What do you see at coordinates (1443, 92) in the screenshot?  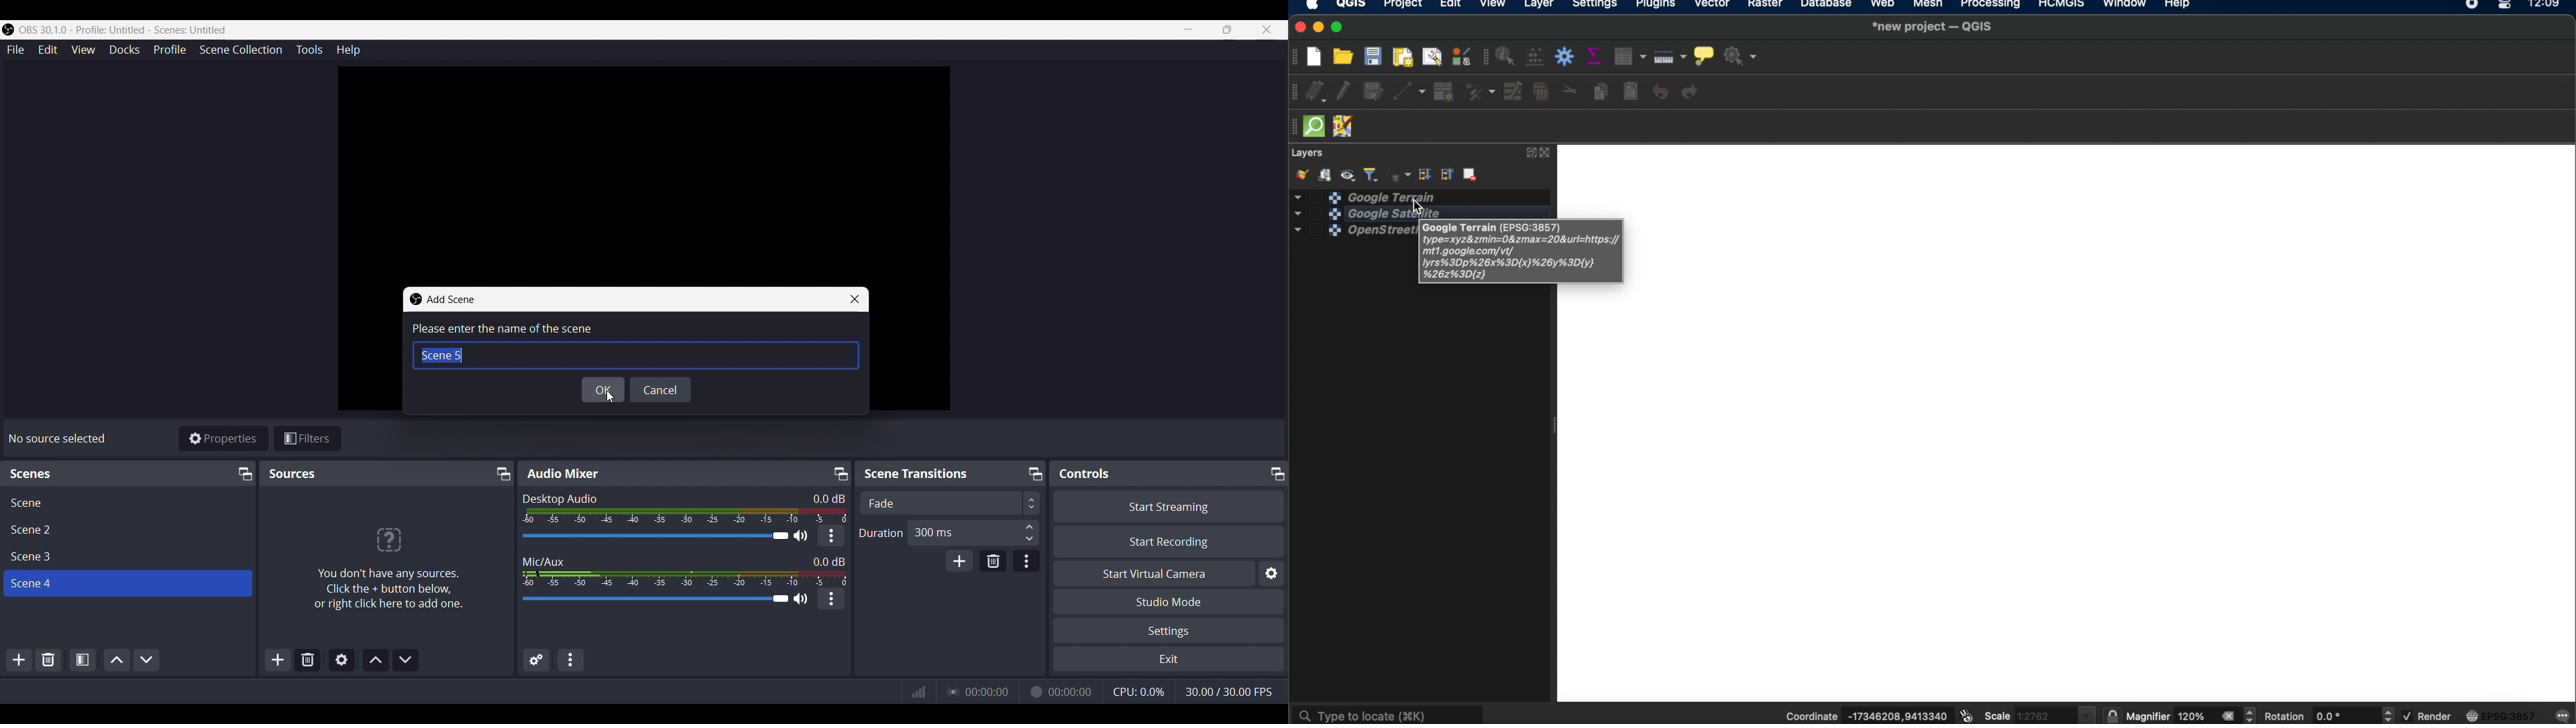 I see `add record` at bounding box center [1443, 92].